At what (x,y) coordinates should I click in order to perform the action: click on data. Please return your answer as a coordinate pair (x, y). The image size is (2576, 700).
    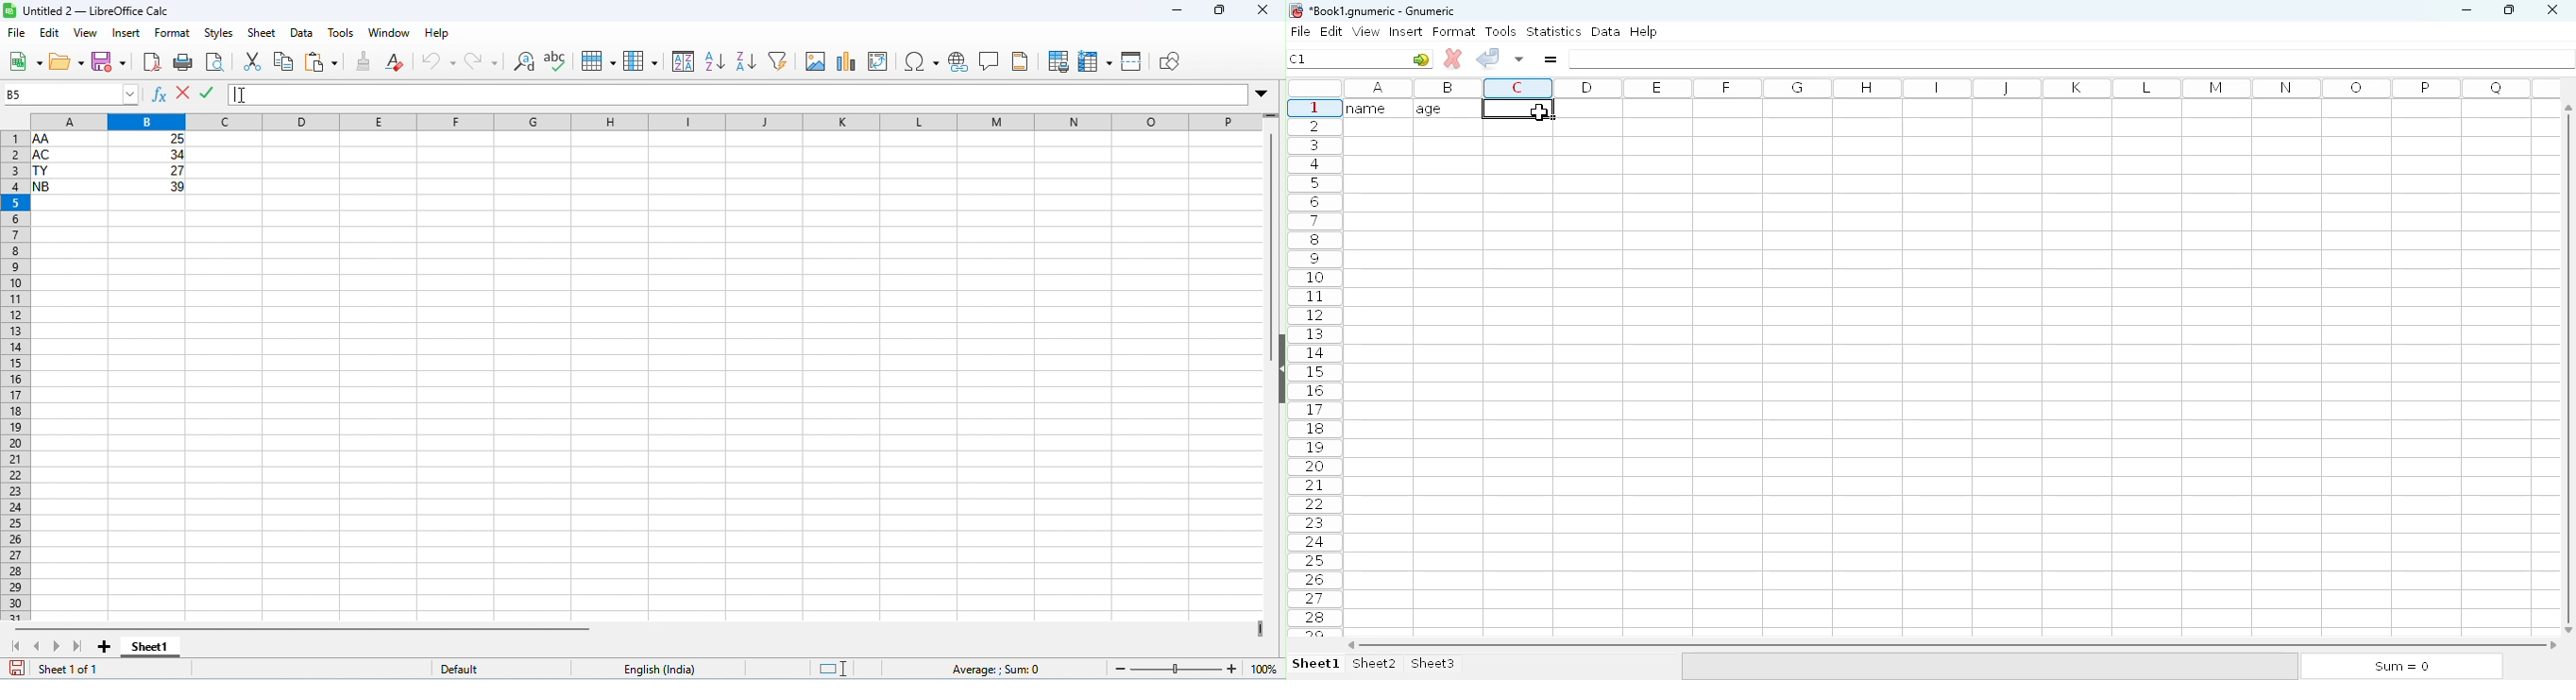
    Looking at the image, I should click on (1606, 31).